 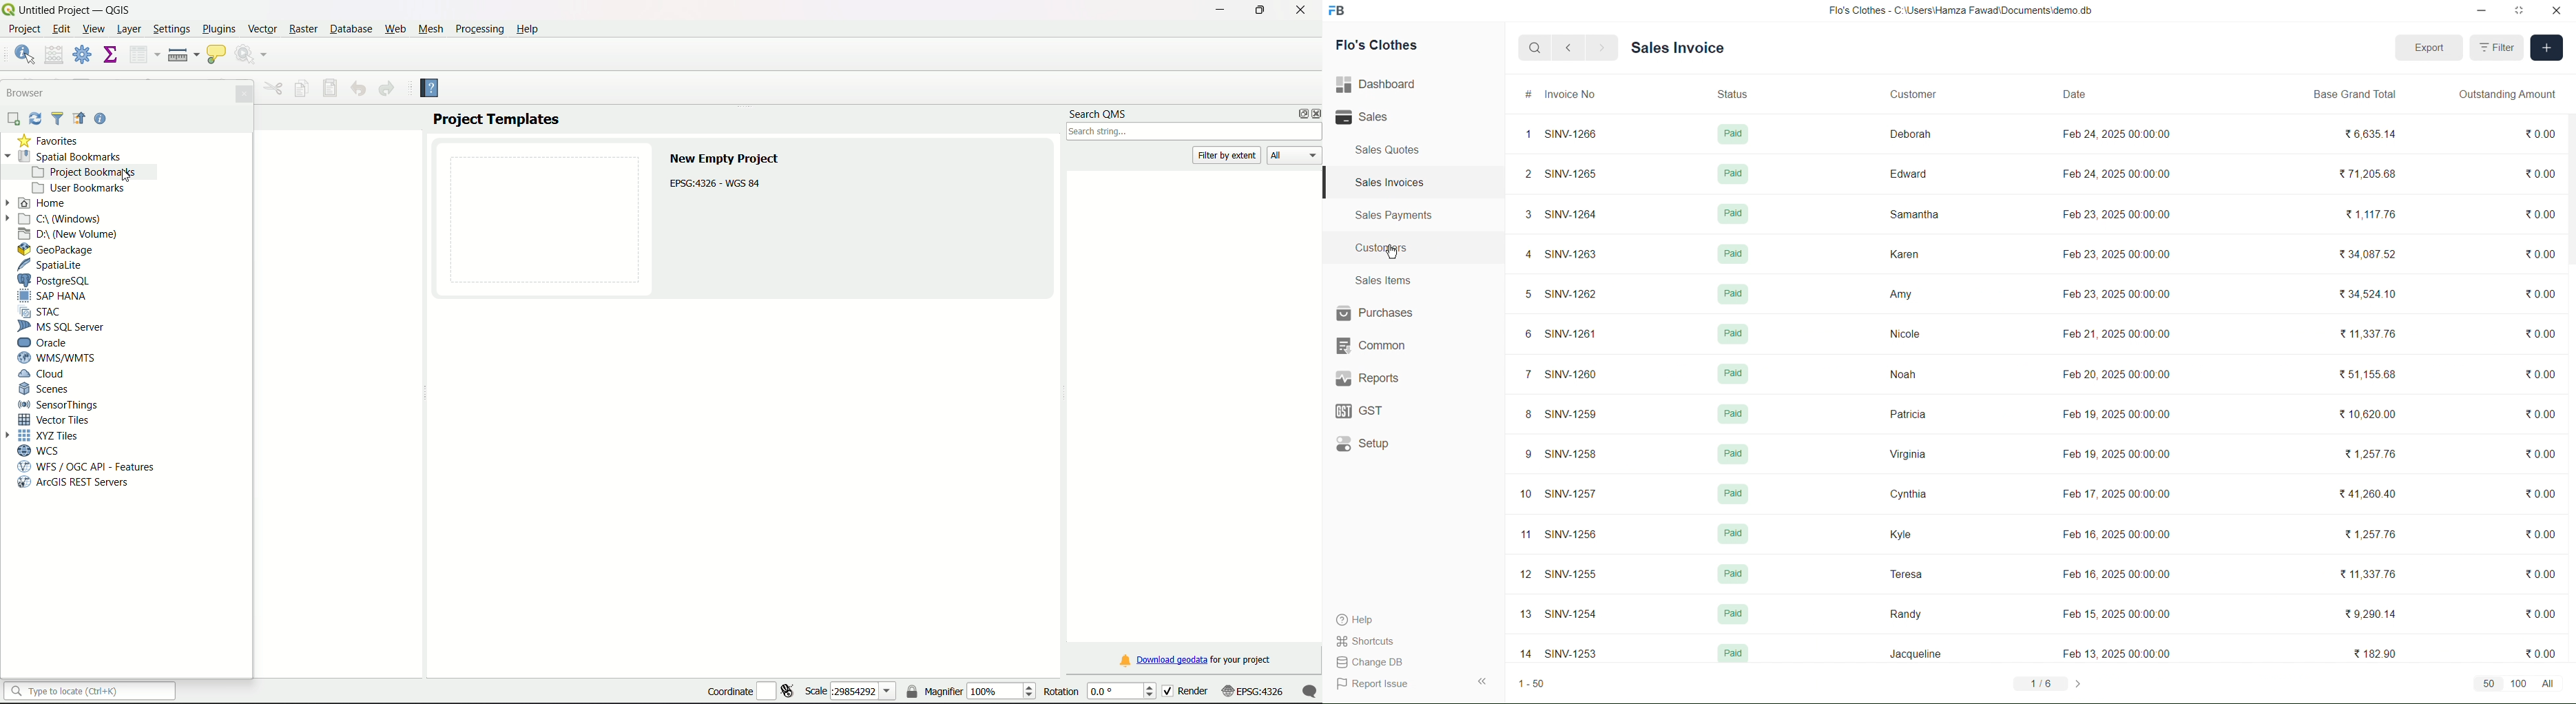 I want to click on scale, so click(x=850, y=692).